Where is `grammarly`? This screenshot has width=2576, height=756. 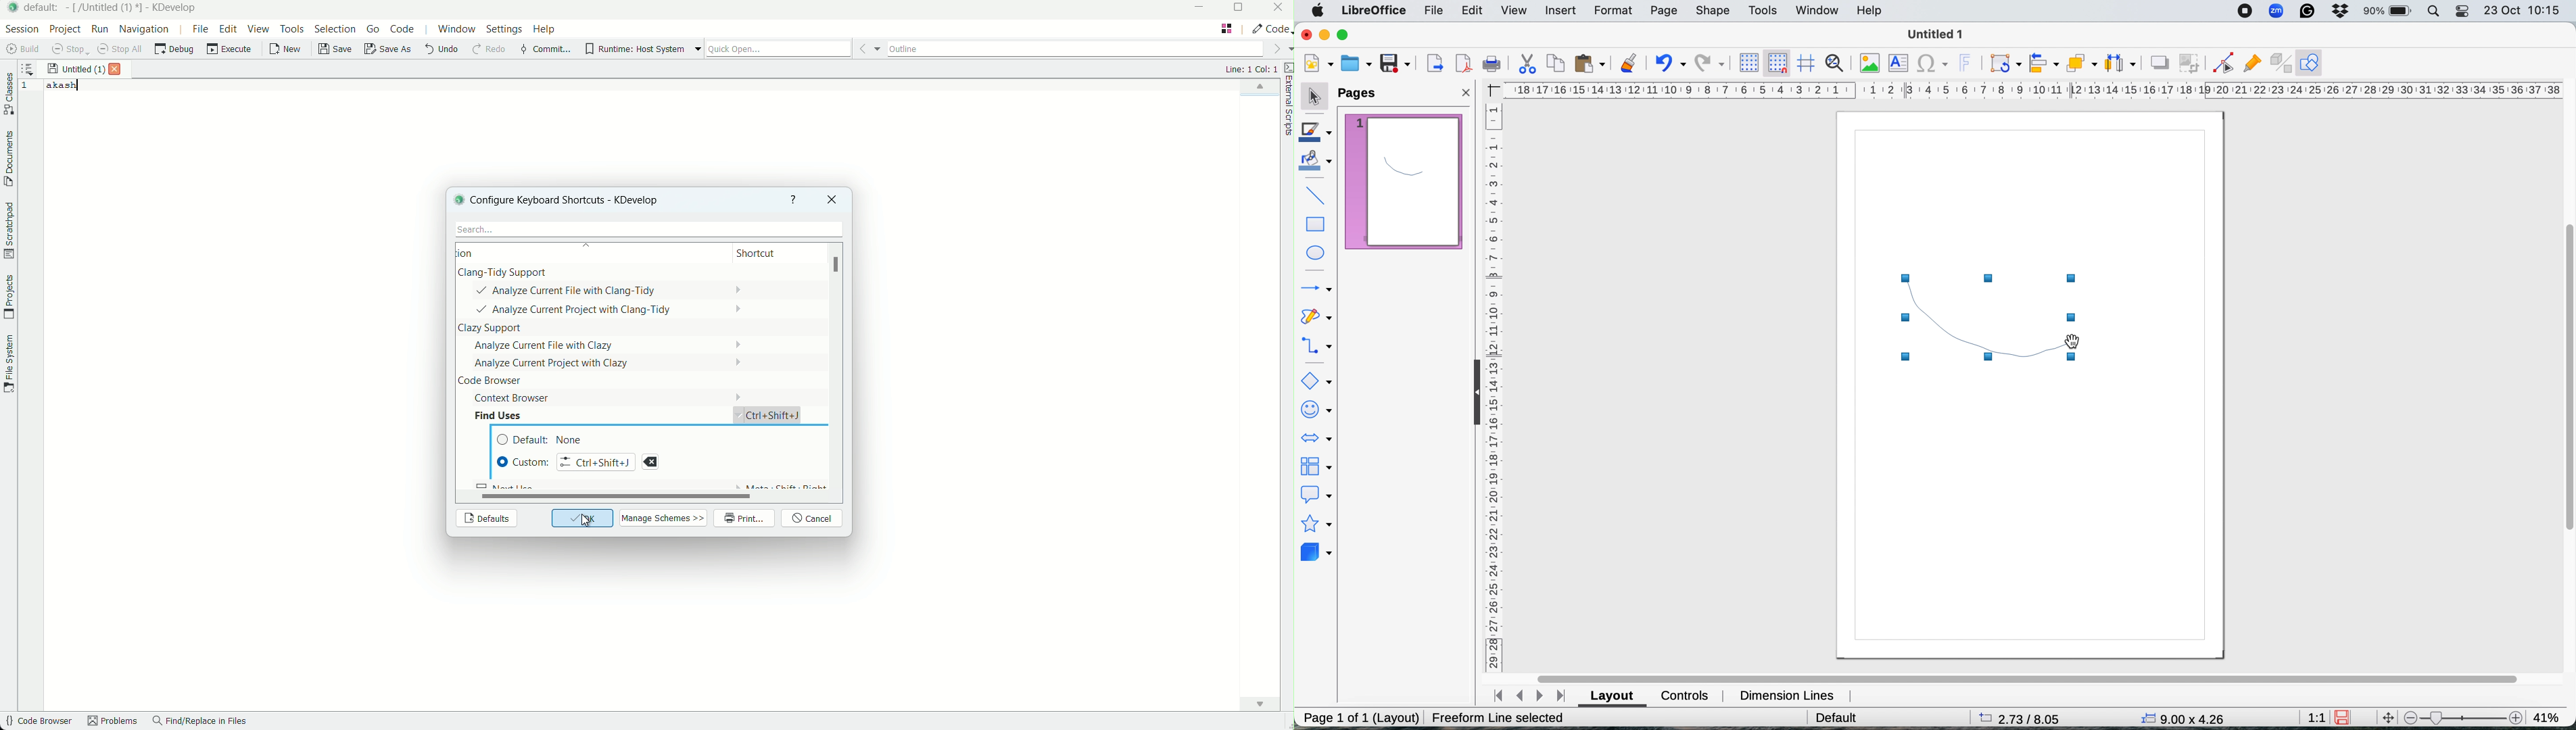
grammarly is located at coordinates (2307, 10).